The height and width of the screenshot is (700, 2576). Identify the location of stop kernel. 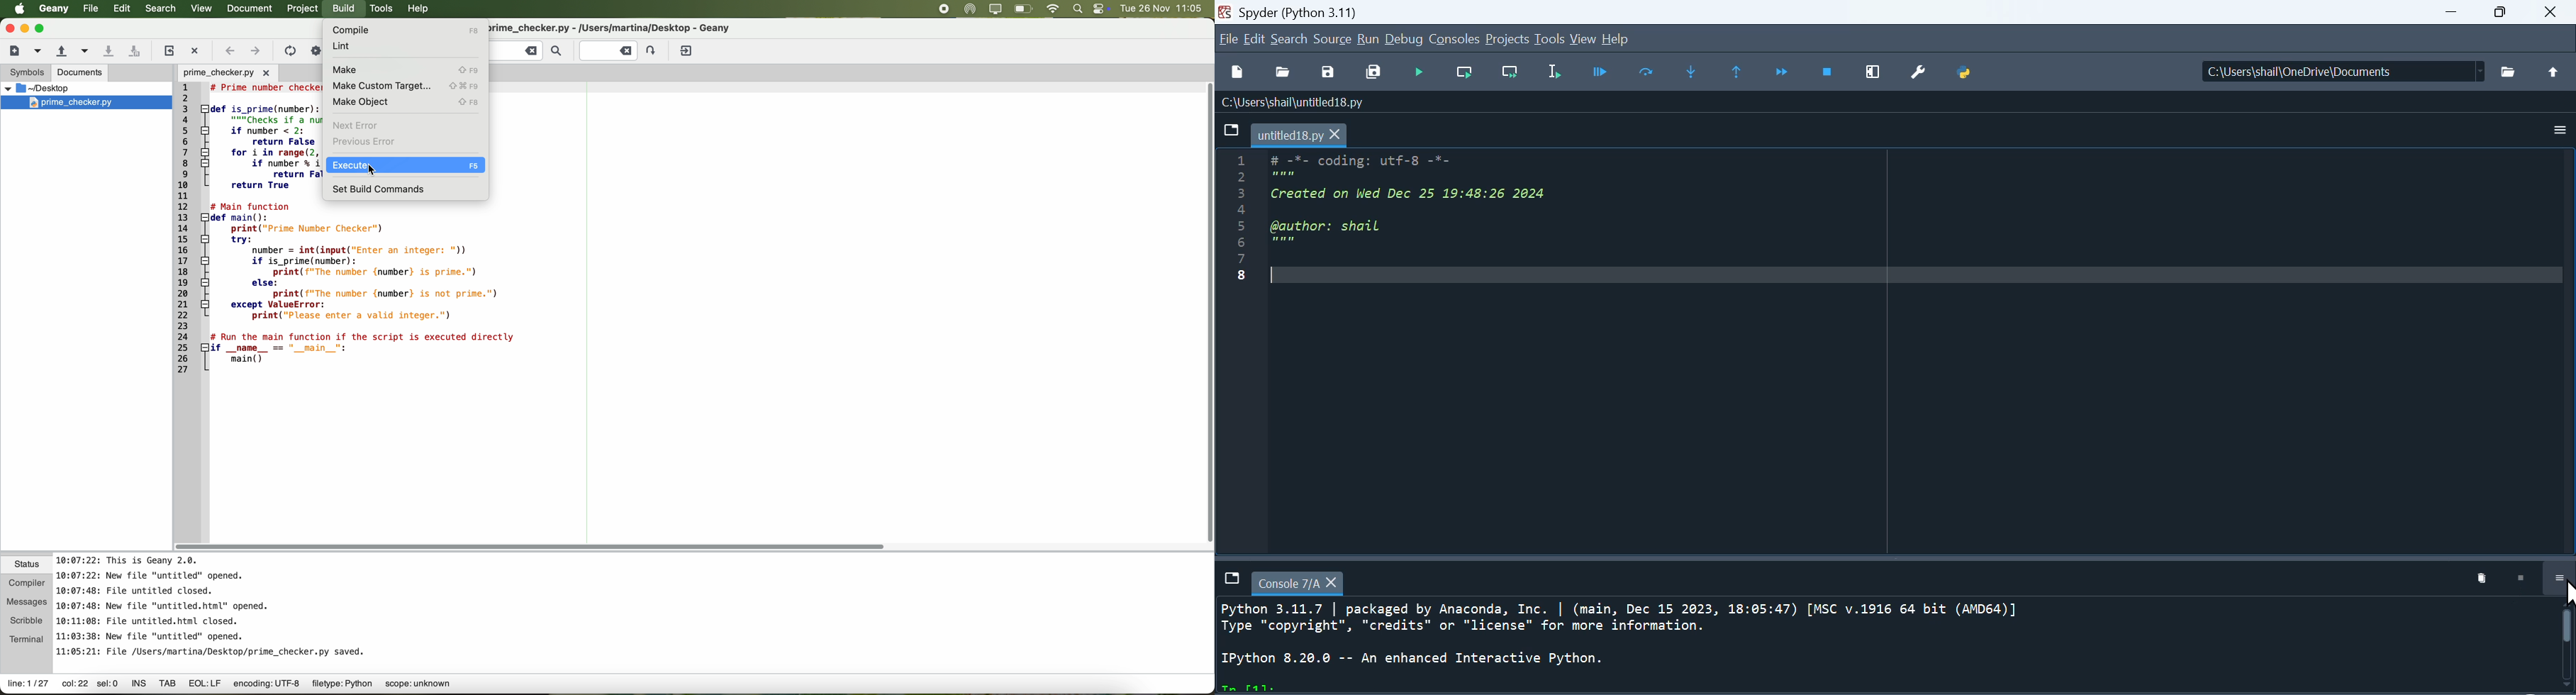
(2524, 580).